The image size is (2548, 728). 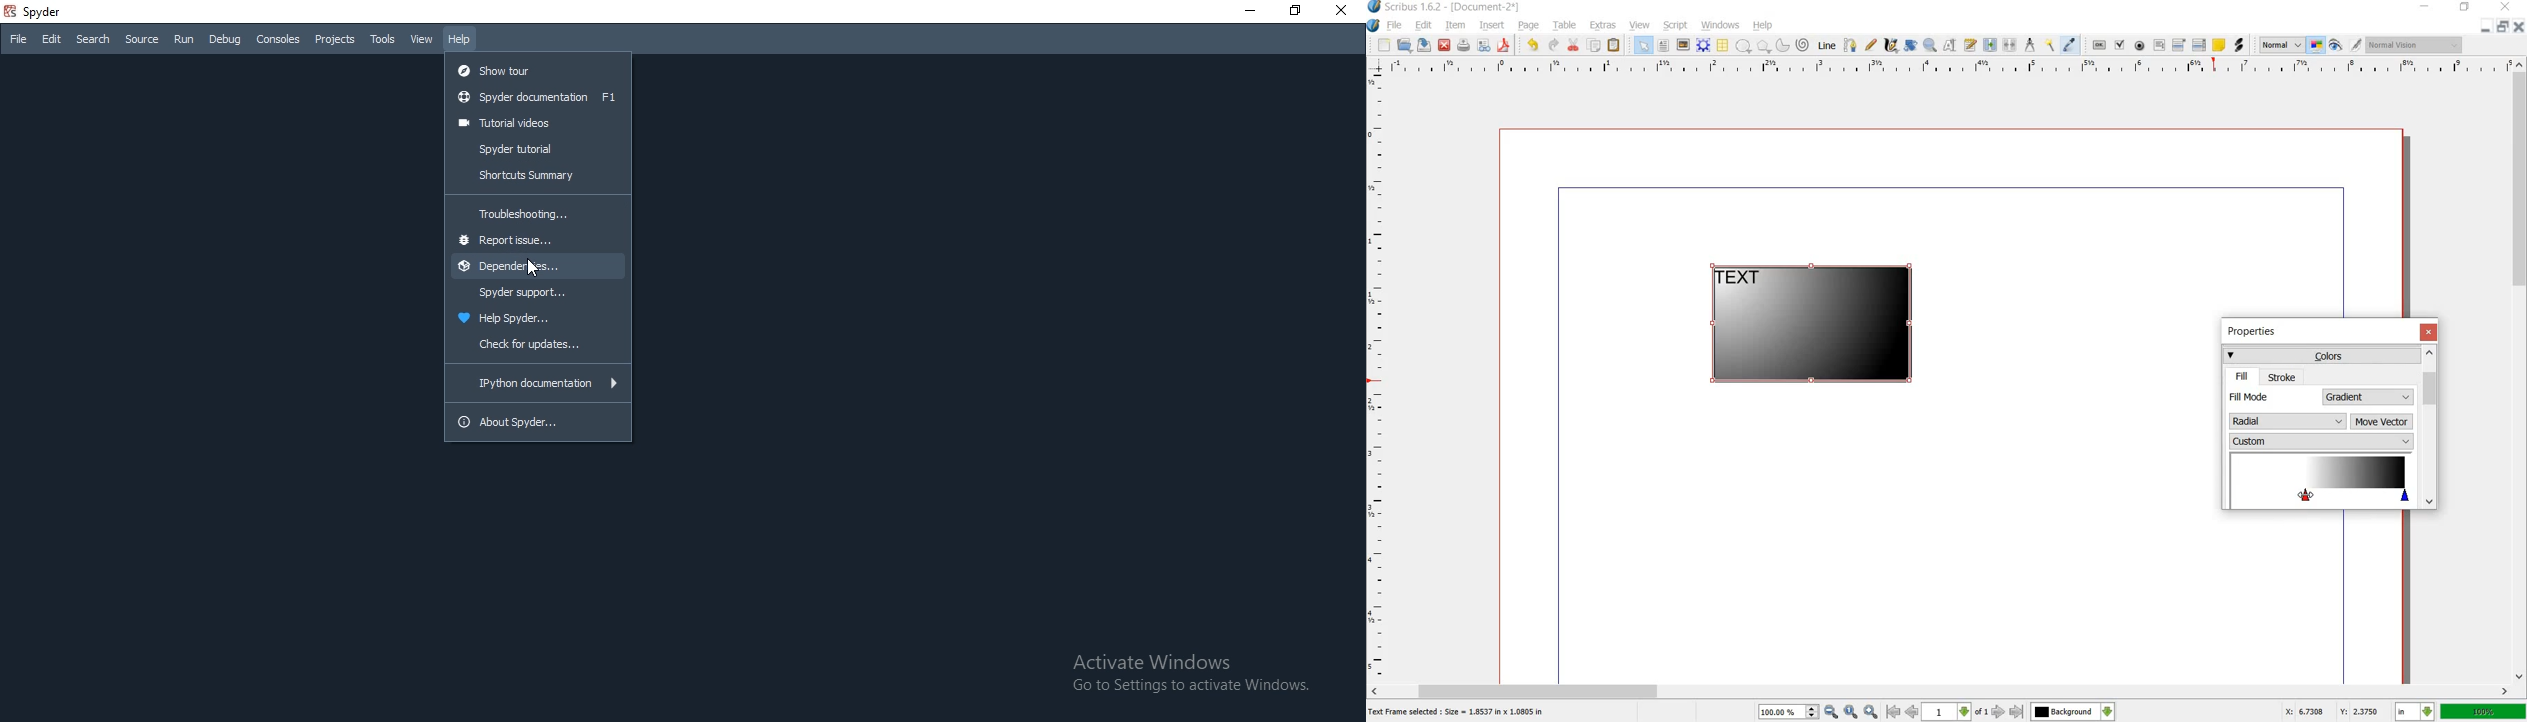 What do you see at coordinates (537, 266) in the screenshot?
I see `dependencies` at bounding box center [537, 266].